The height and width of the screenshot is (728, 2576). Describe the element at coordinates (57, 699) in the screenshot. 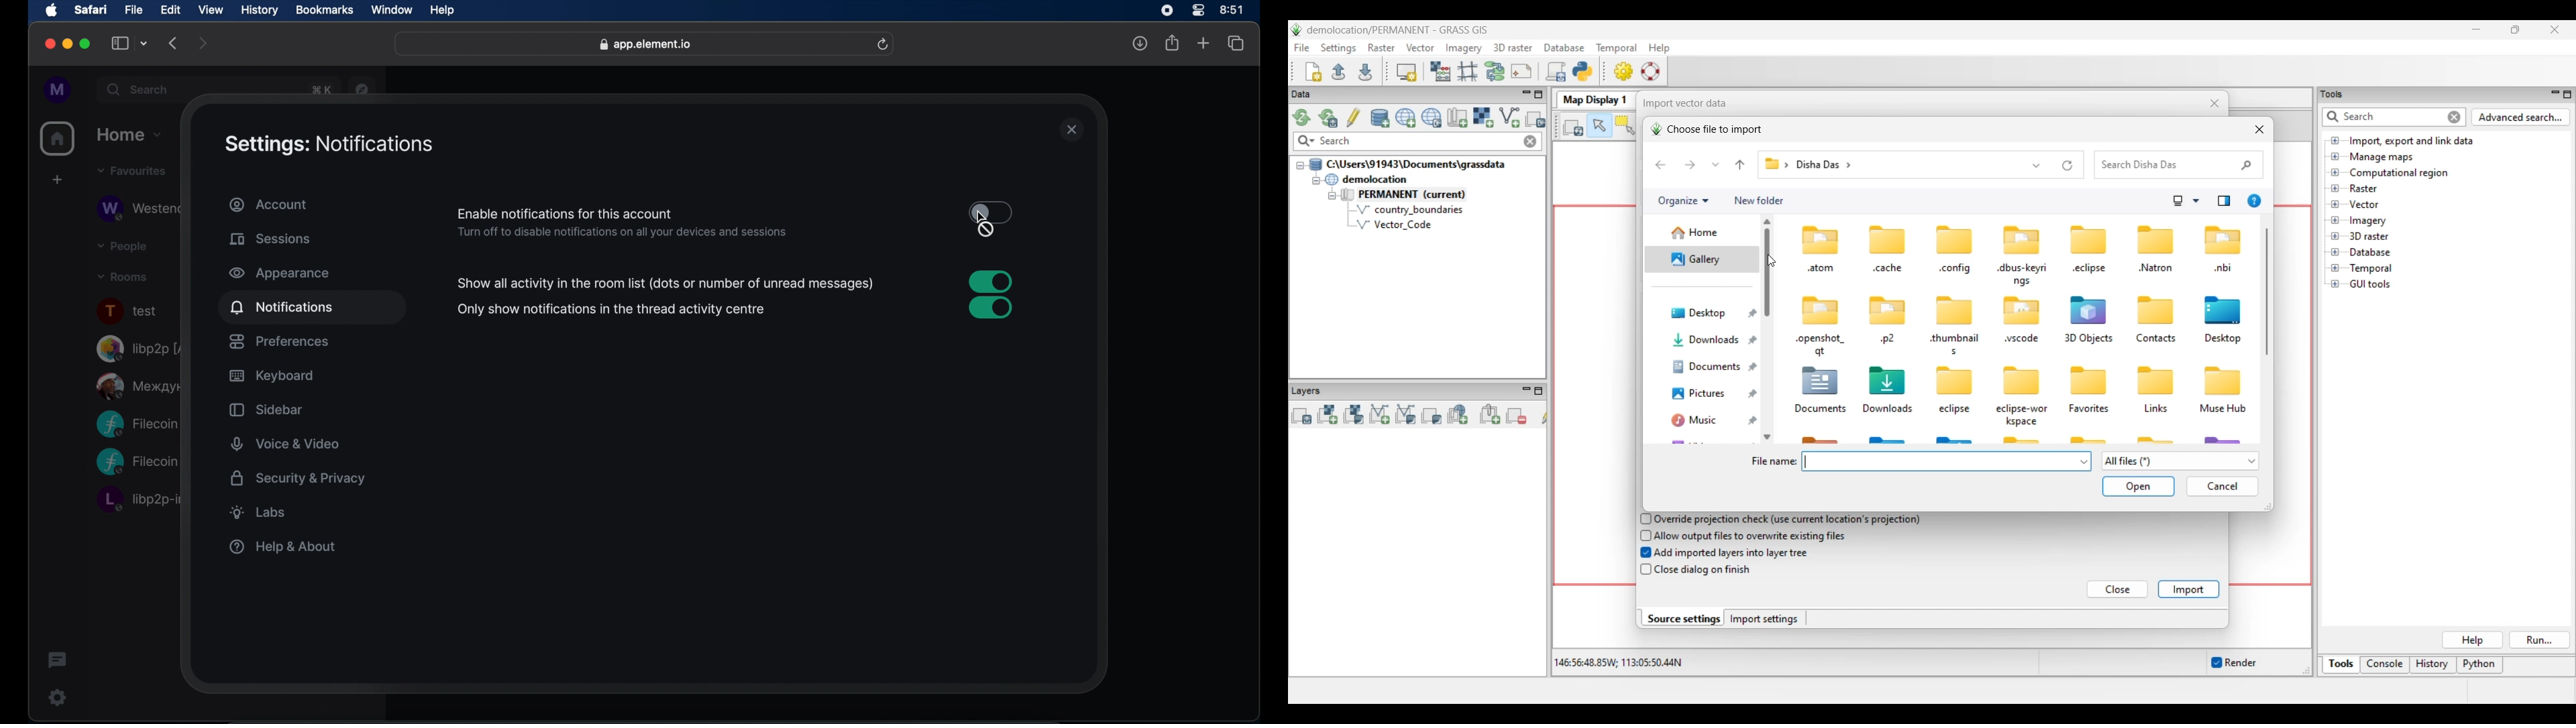

I see `settings` at that location.